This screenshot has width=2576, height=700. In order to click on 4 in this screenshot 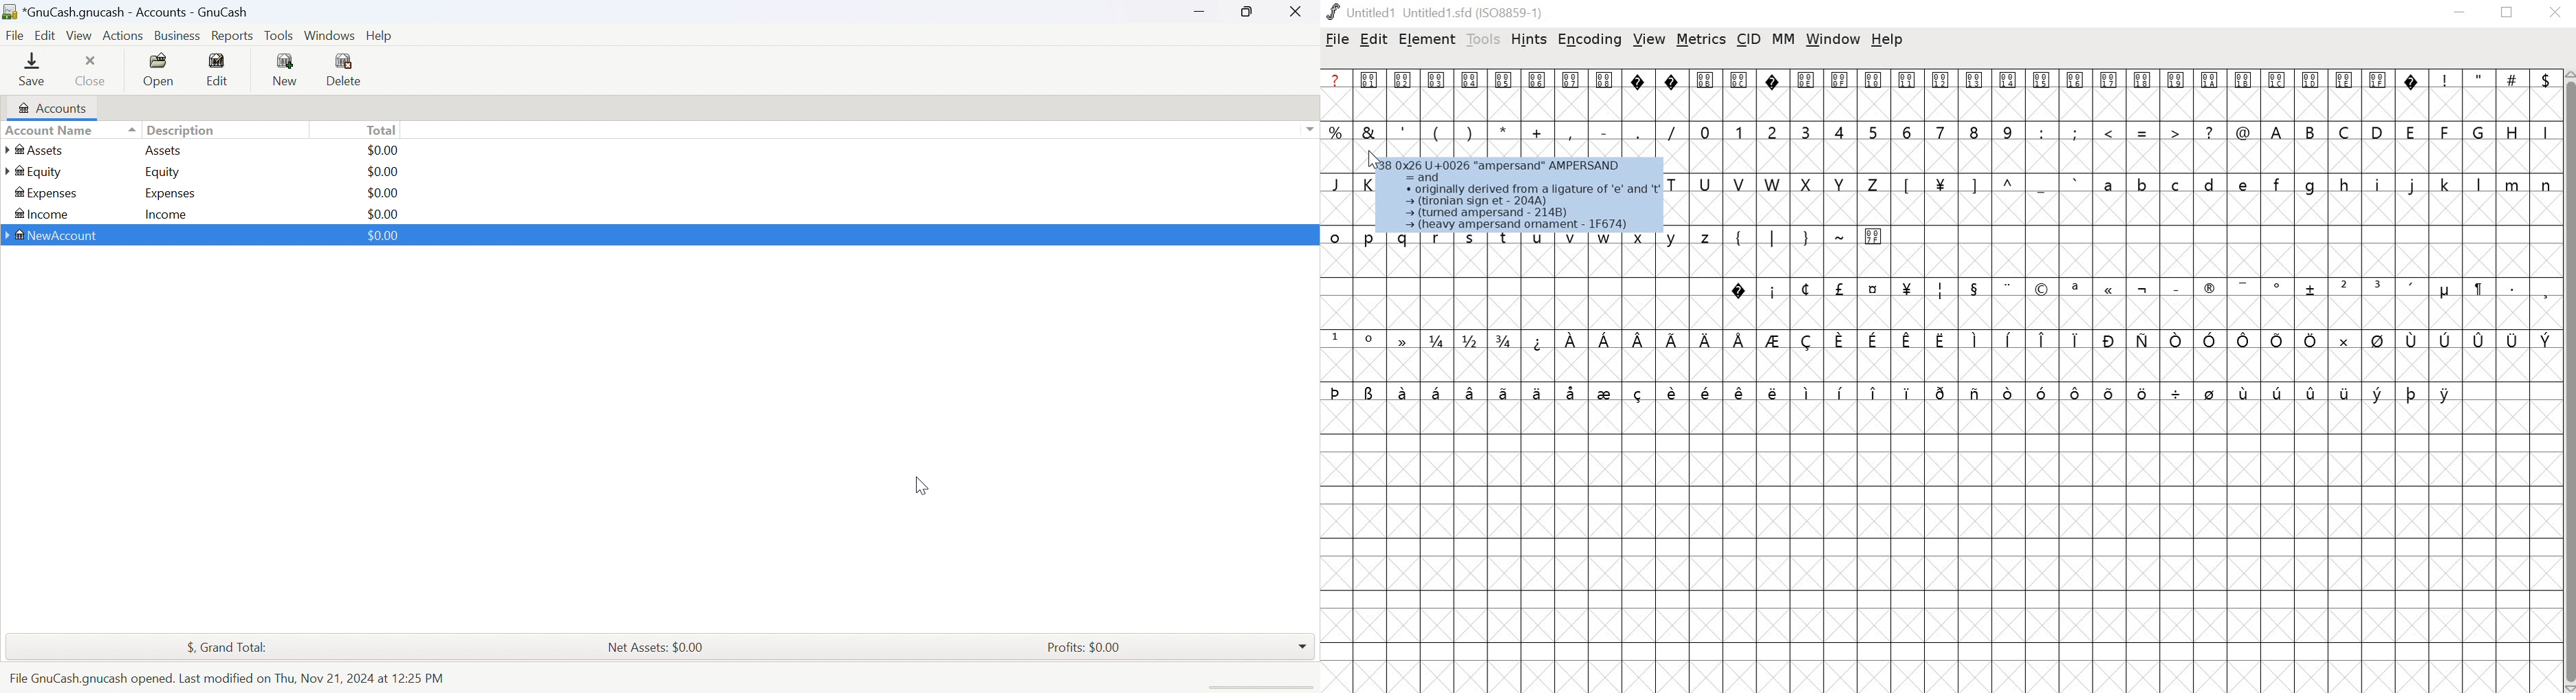, I will do `click(1841, 131)`.